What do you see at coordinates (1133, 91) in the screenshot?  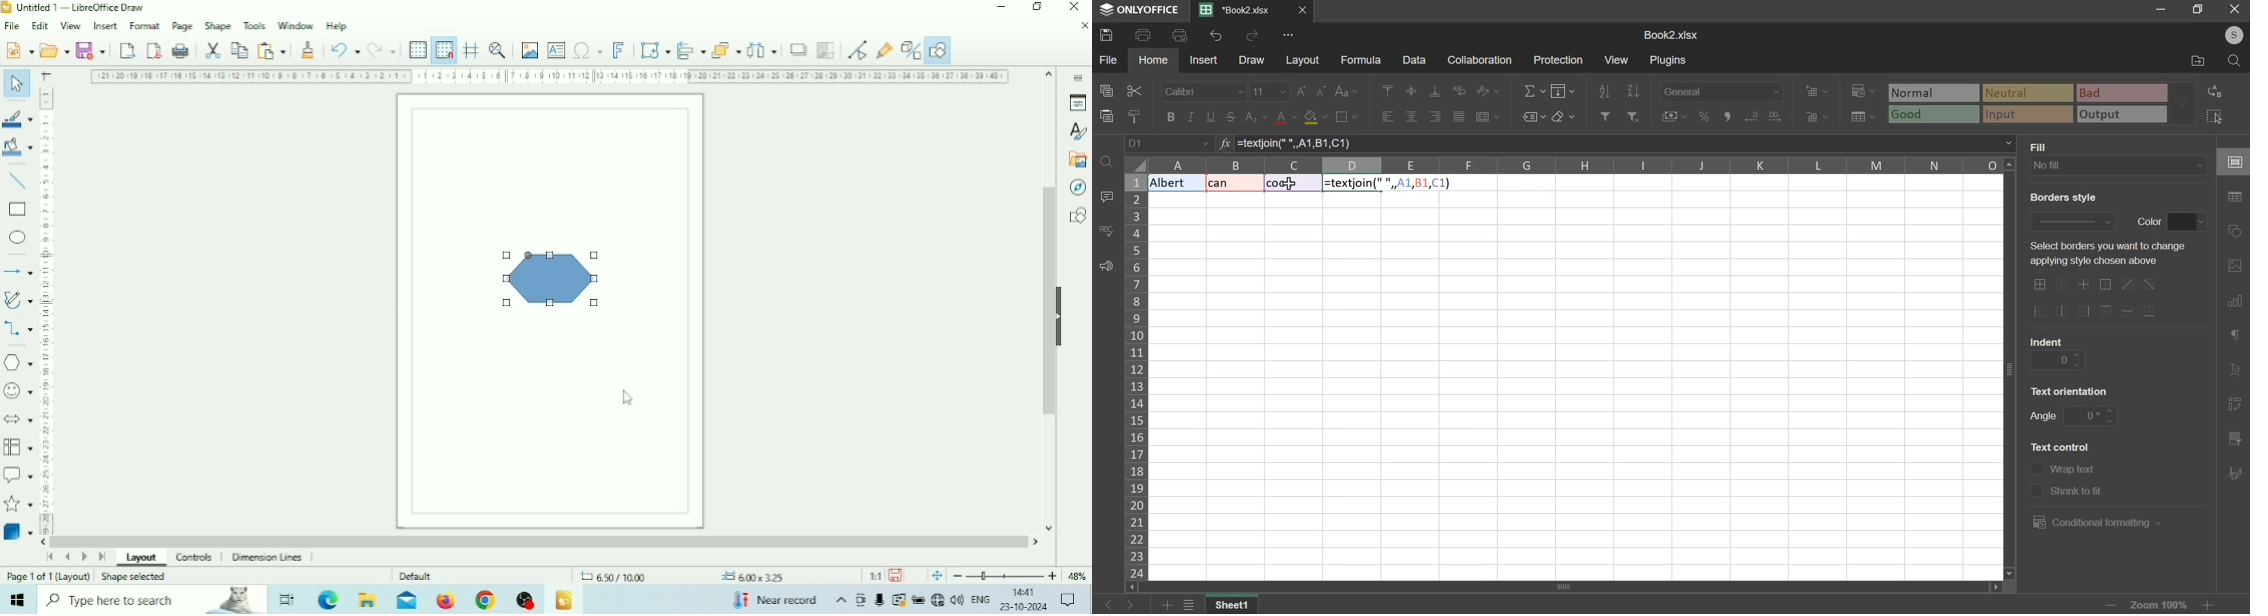 I see `cut` at bounding box center [1133, 91].